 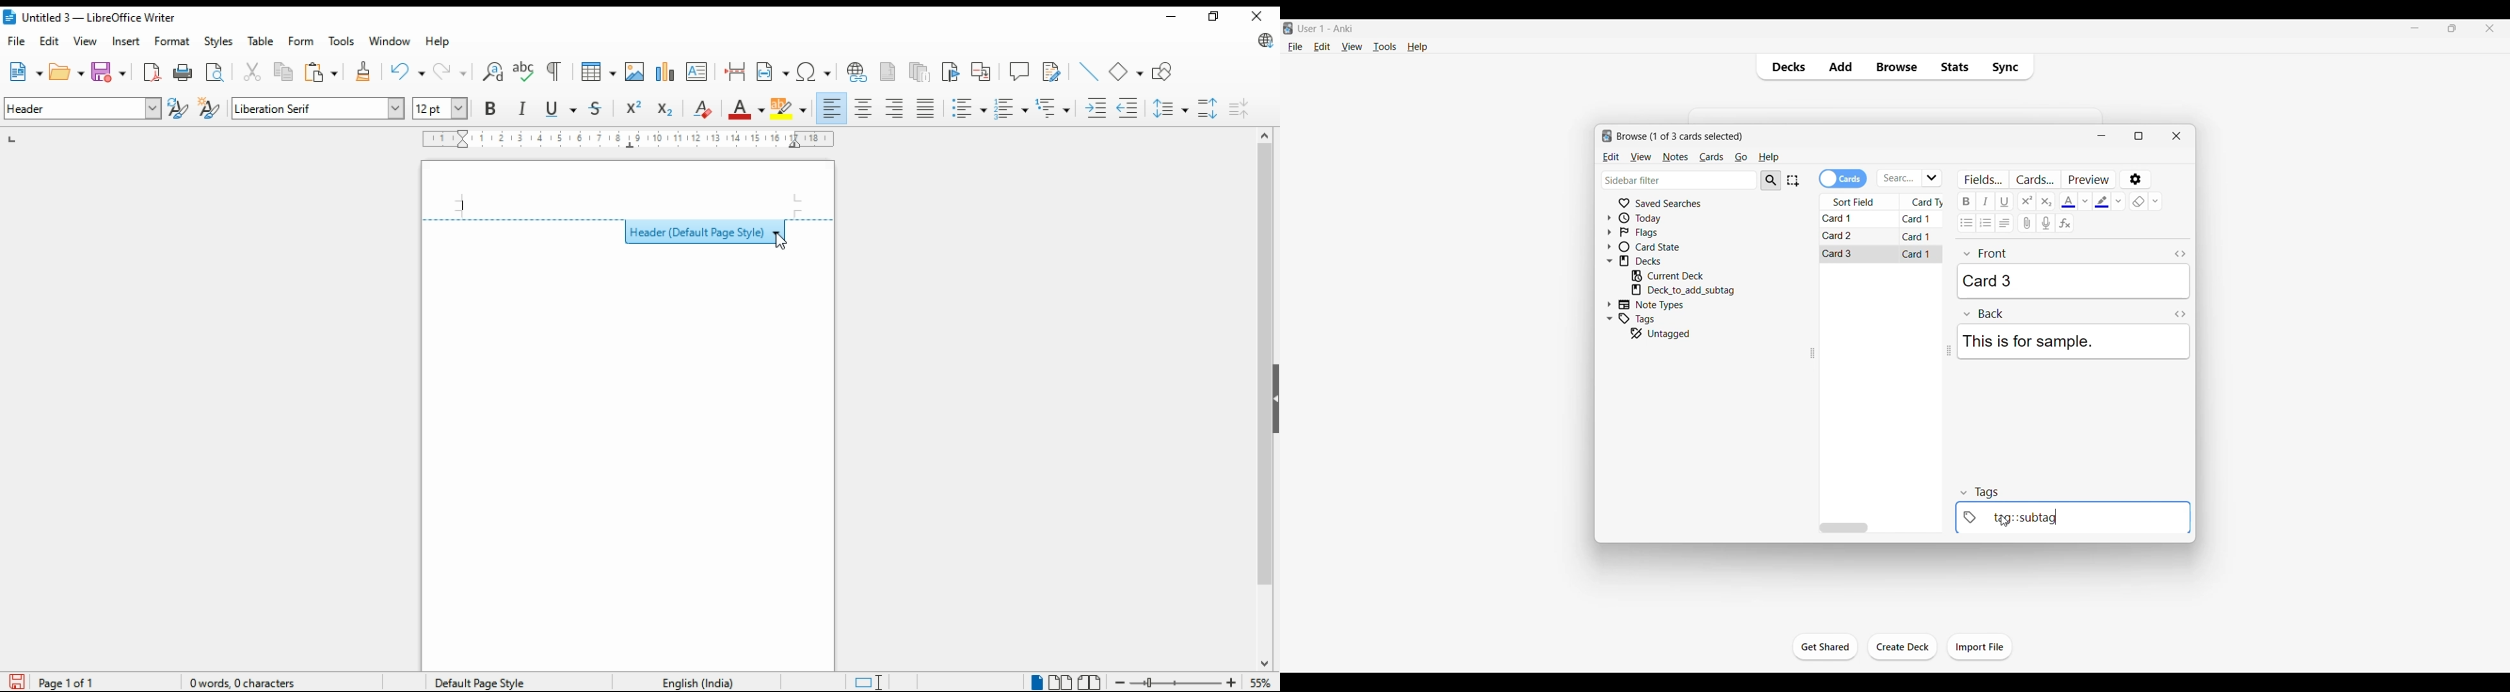 What do you see at coordinates (1352, 46) in the screenshot?
I see `View menu` at bounding box center [1352, 46].